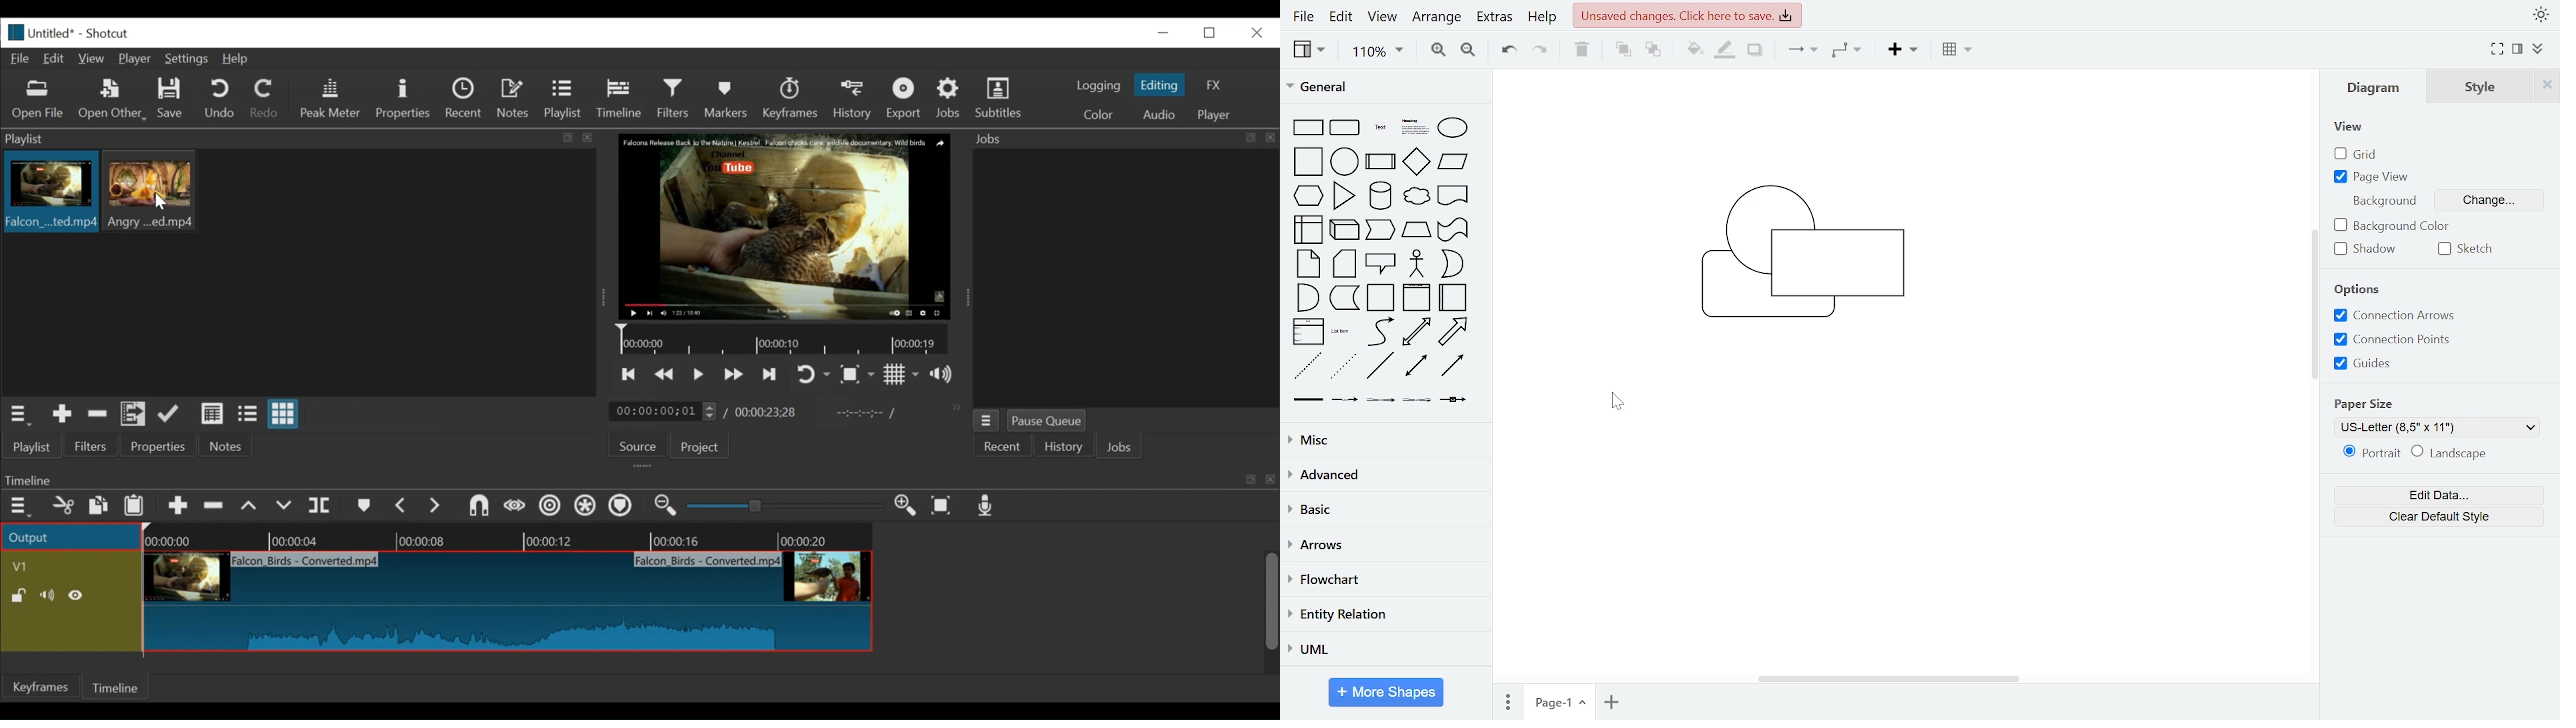 The height and width of the screenshot is (728, 2576). What do you see at coordinates (91, 447) in the screenshot?
I see `Filters` at bounding box center [91, 447].